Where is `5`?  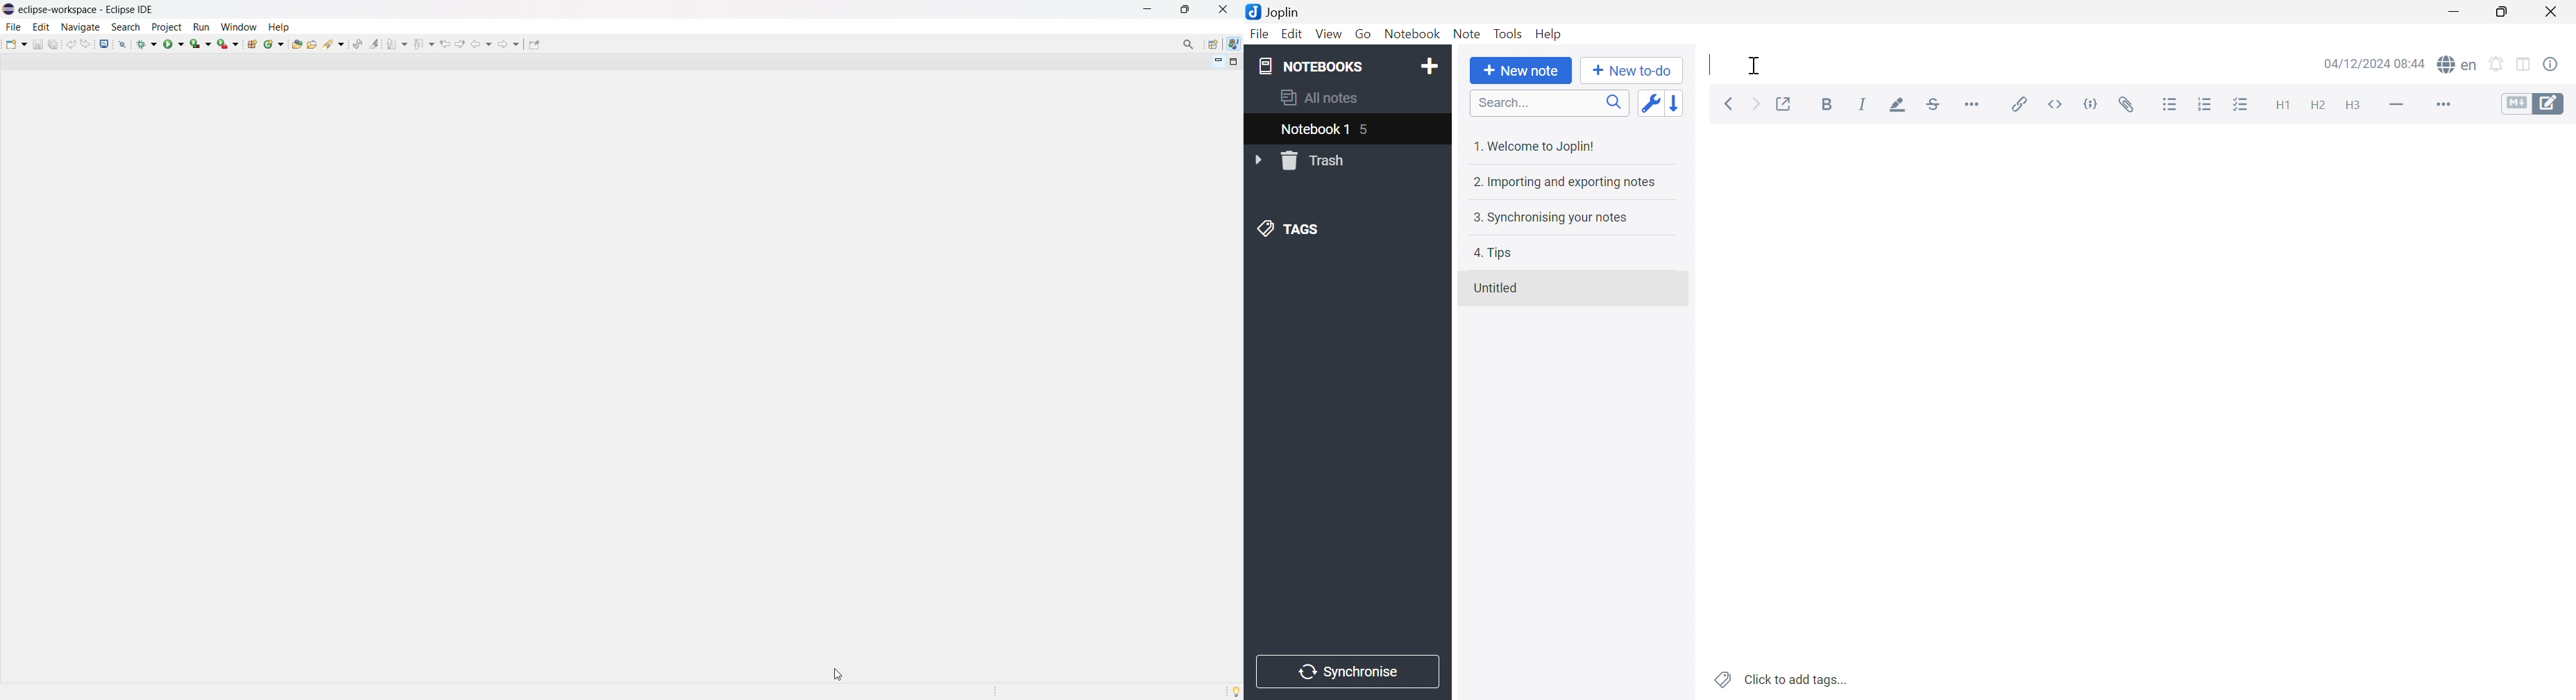 5 is located at coordinates (1367, 131).